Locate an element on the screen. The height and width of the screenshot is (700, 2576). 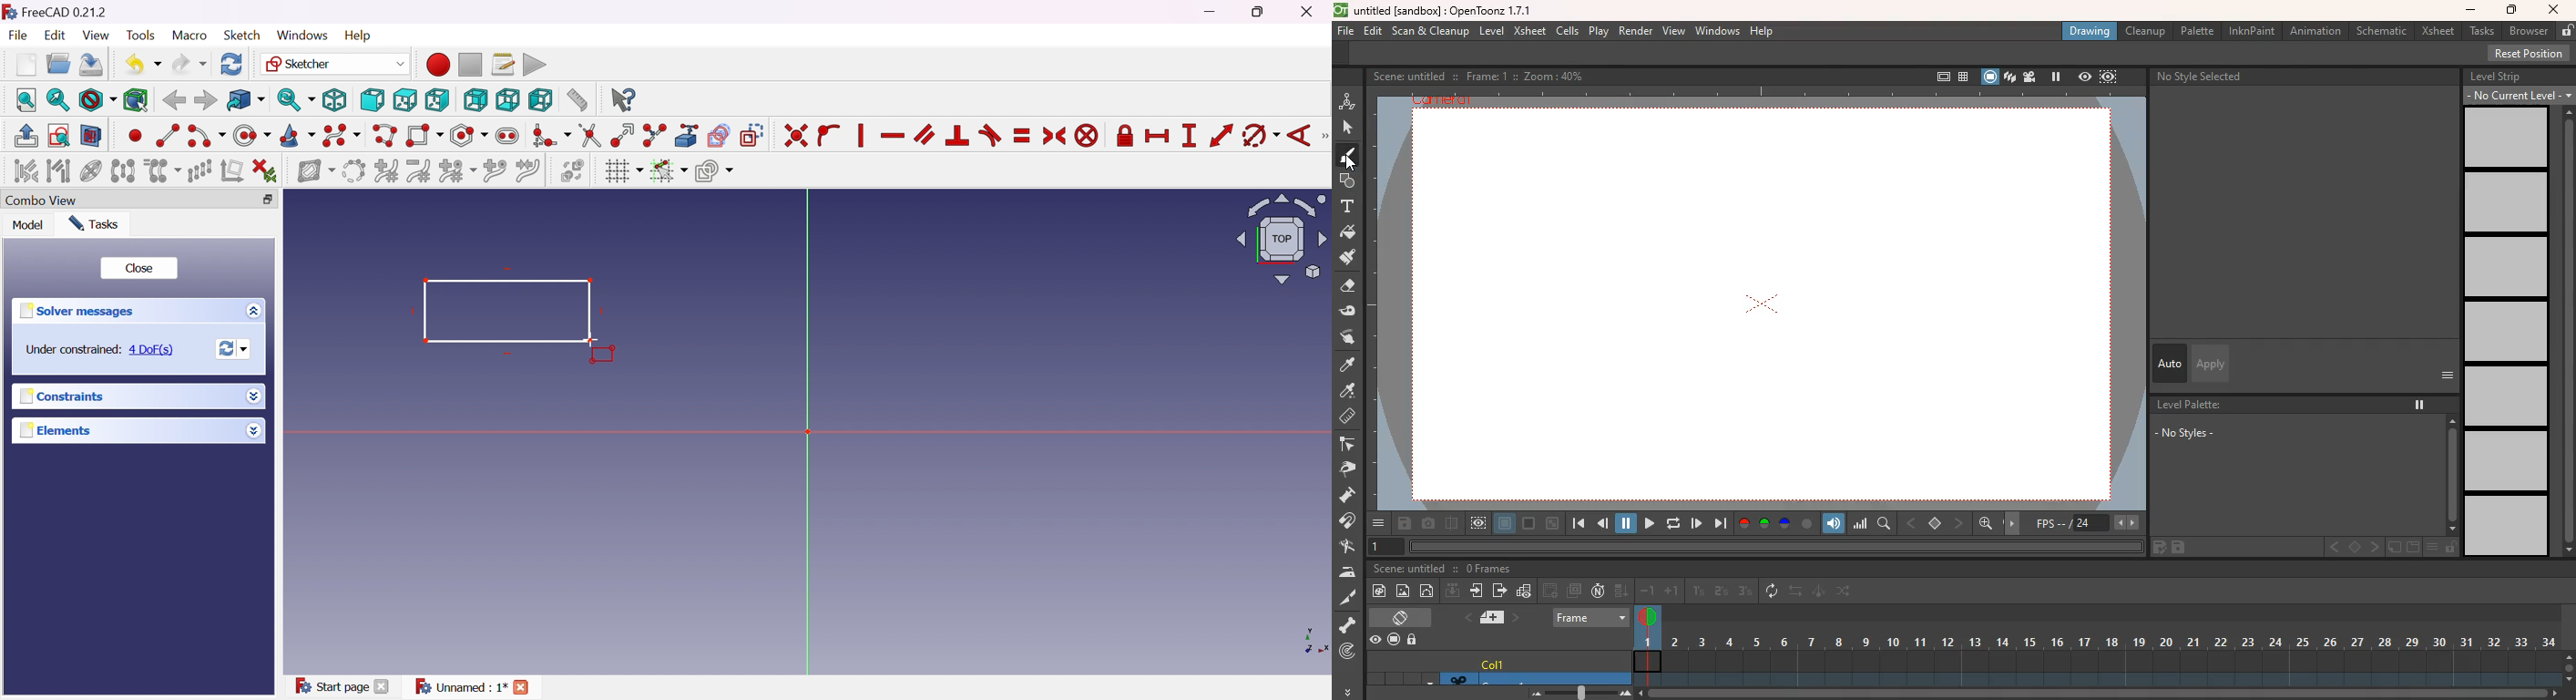
windows is located at coordinates (1717, 31).